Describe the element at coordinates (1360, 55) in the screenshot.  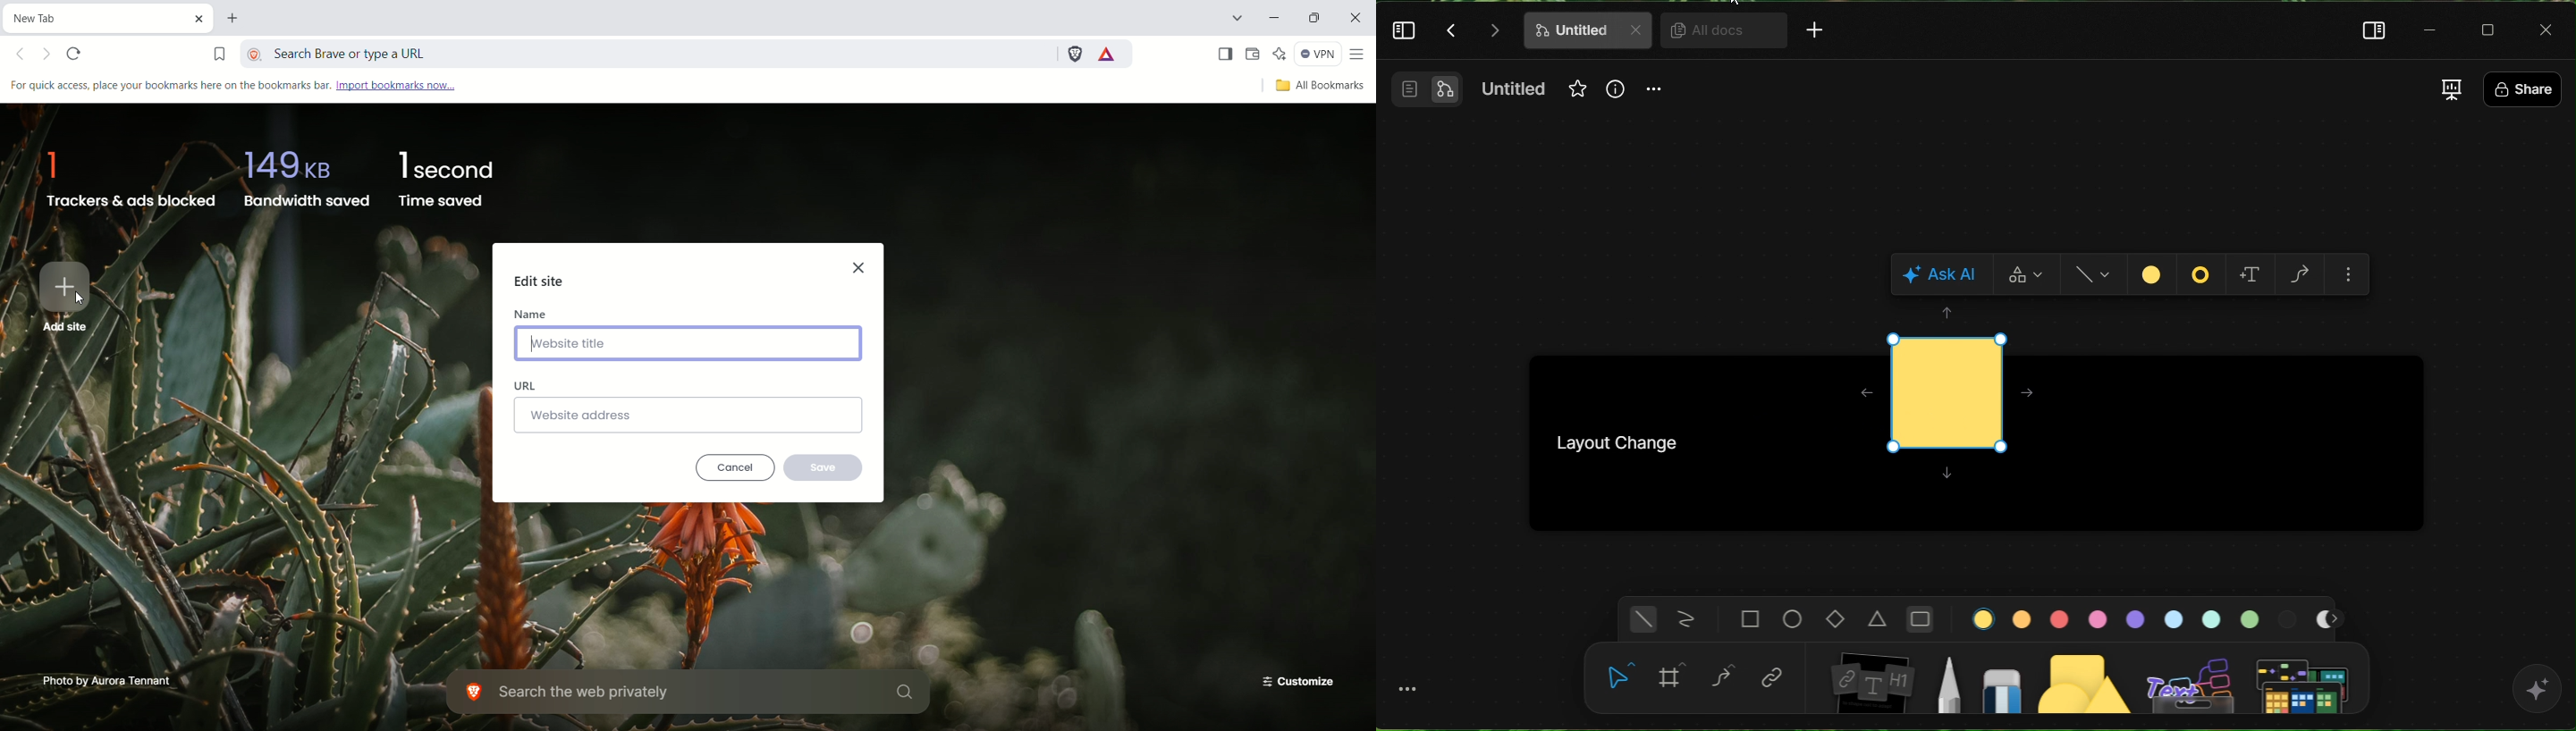
I see `customize and control brave` at that location.